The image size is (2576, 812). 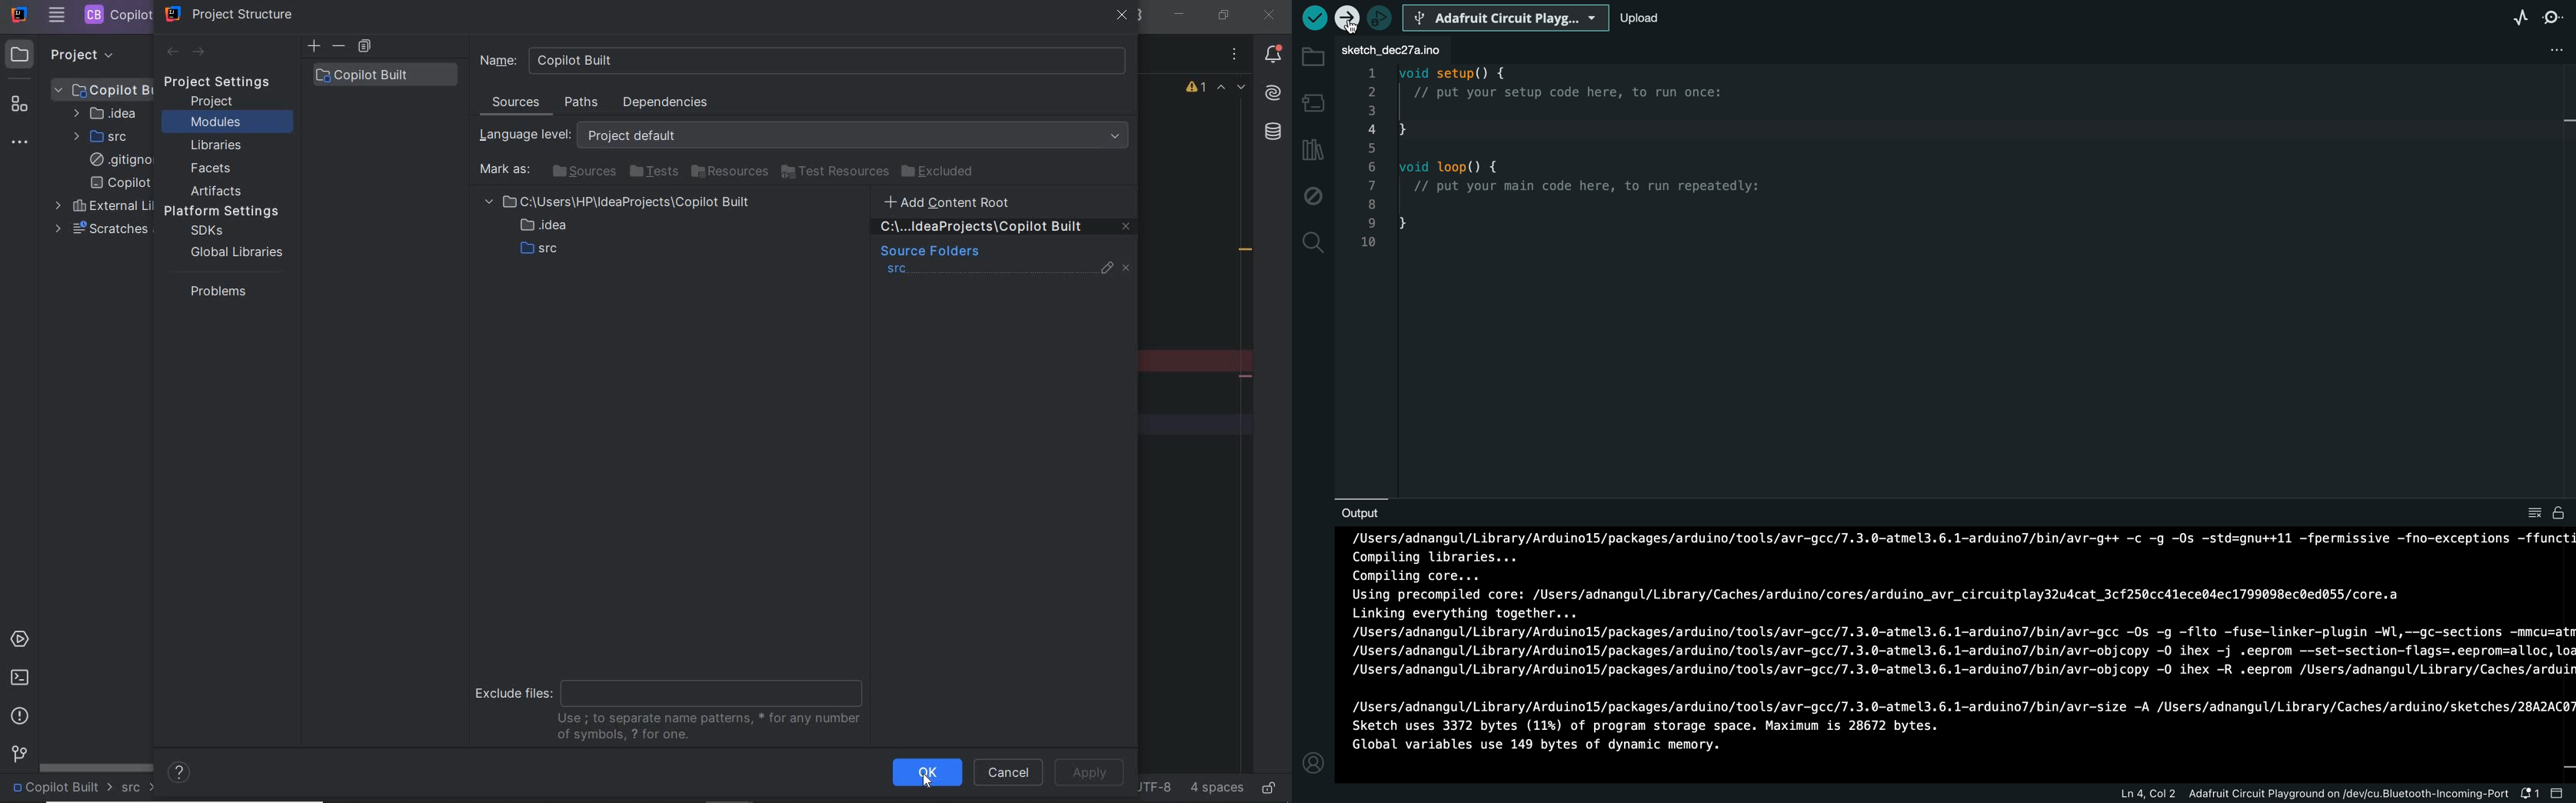 I want to click on terminal, so click(x=19, y=677).